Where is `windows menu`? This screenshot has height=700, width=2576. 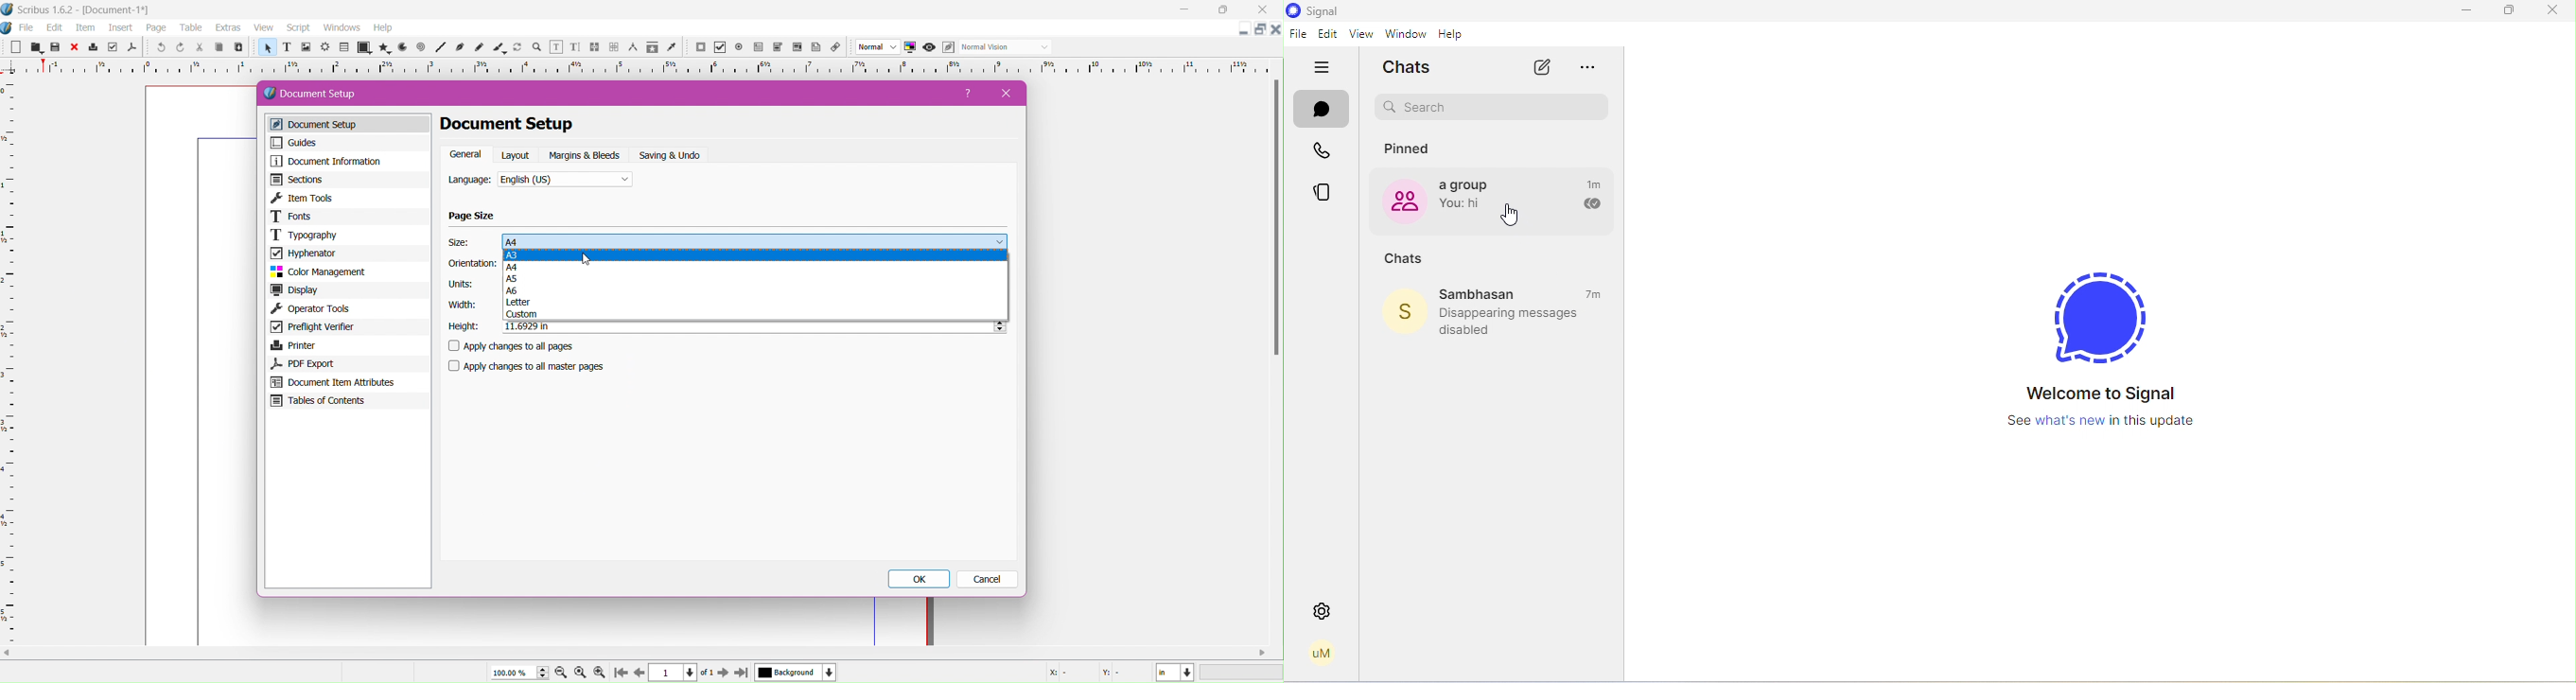
windows menu is located at coordinates (342, 28).